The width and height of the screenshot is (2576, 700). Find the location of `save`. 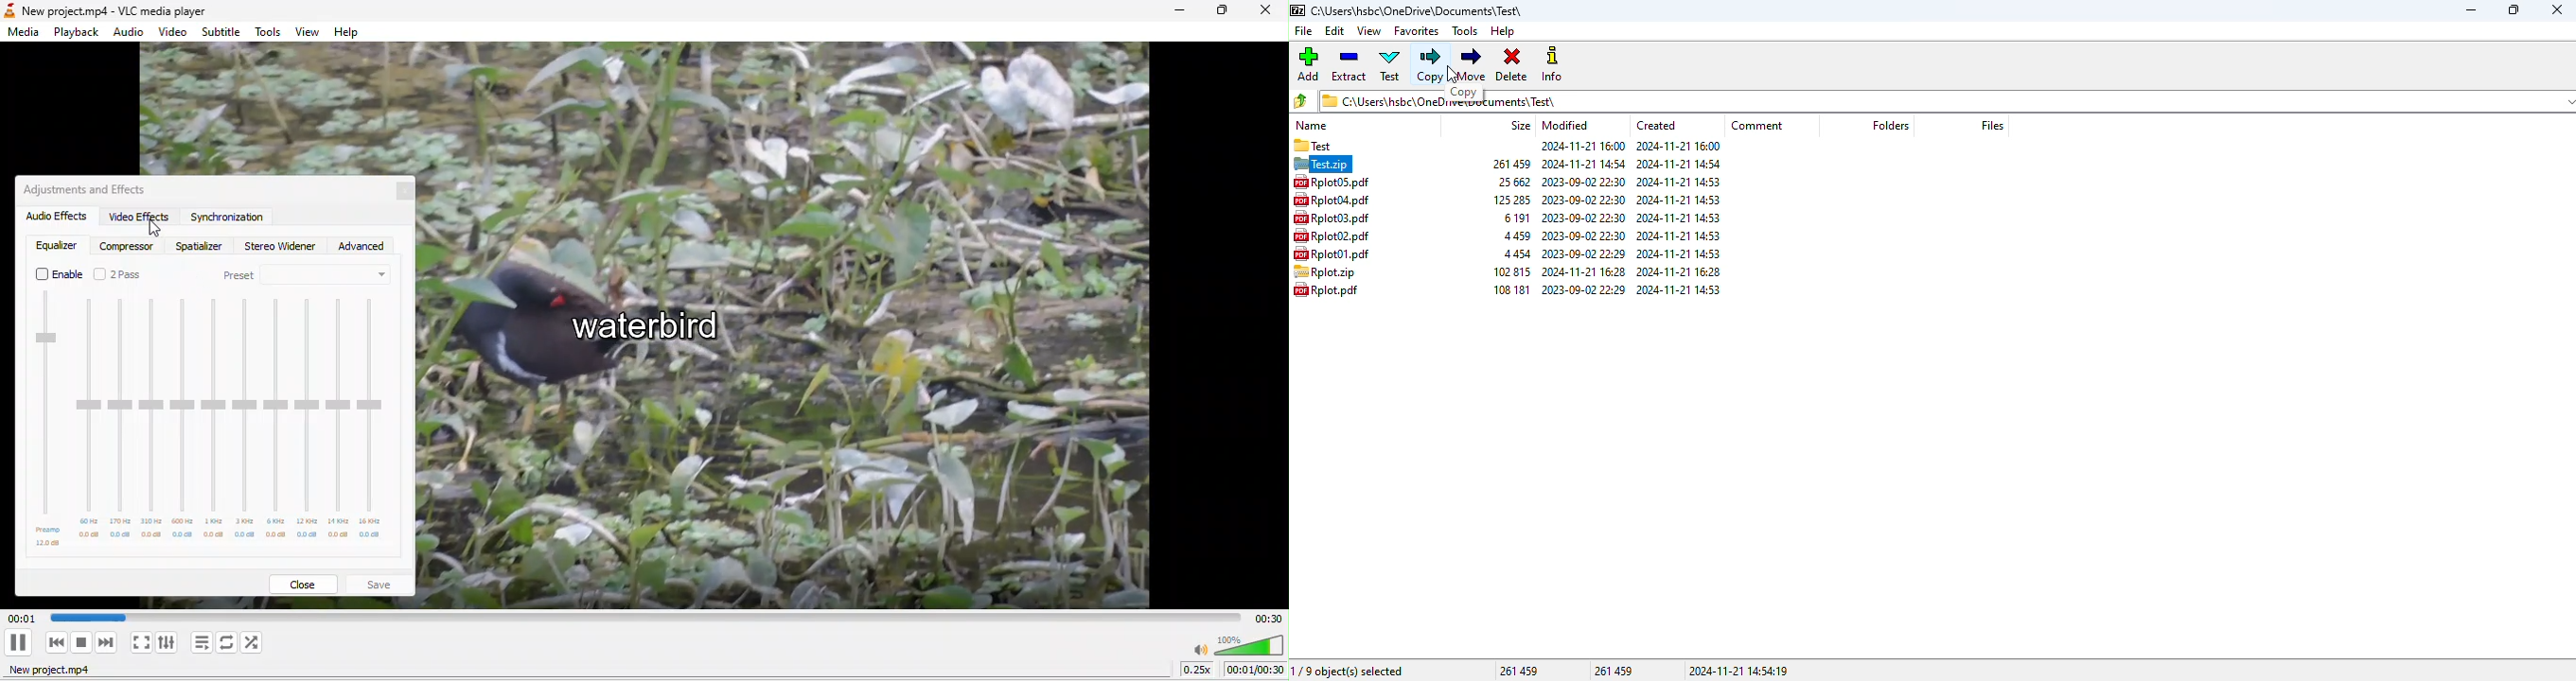

save is located at coordinates (383, 582).